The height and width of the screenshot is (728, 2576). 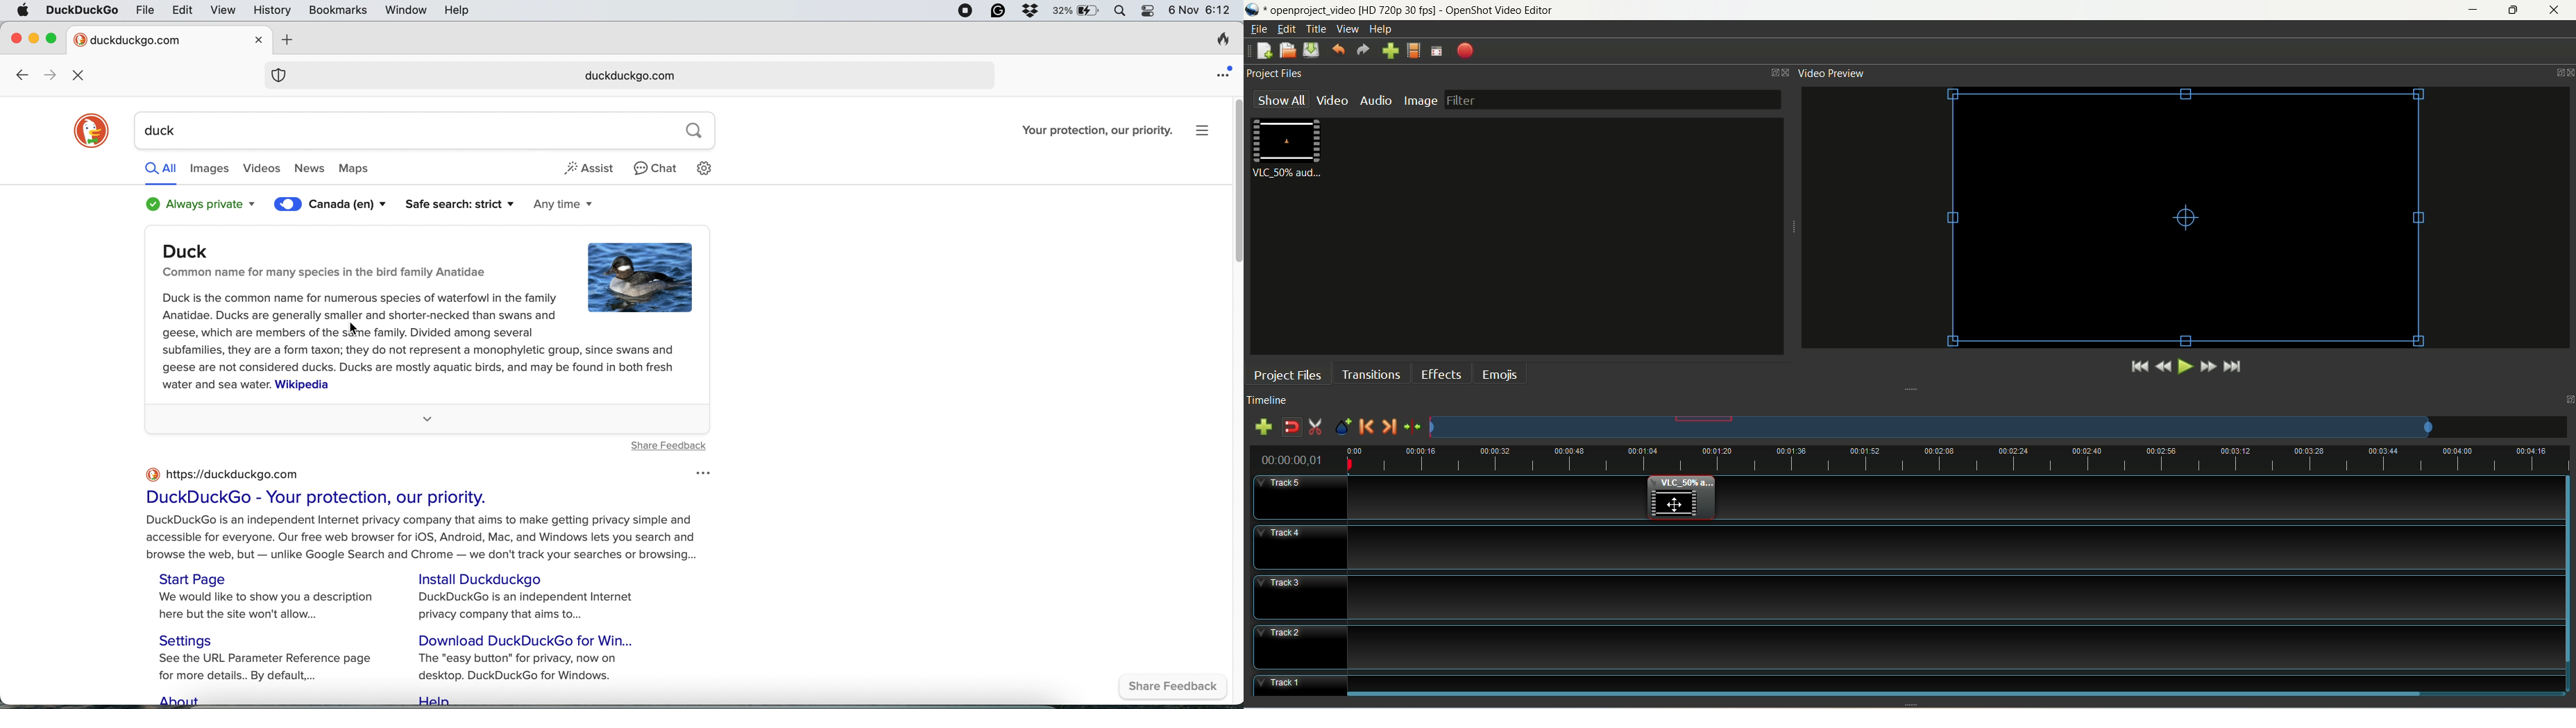 What do you see at coordinates (56, 38) in the screenshot?
I see `maximise` at bounding box center [56, 38].